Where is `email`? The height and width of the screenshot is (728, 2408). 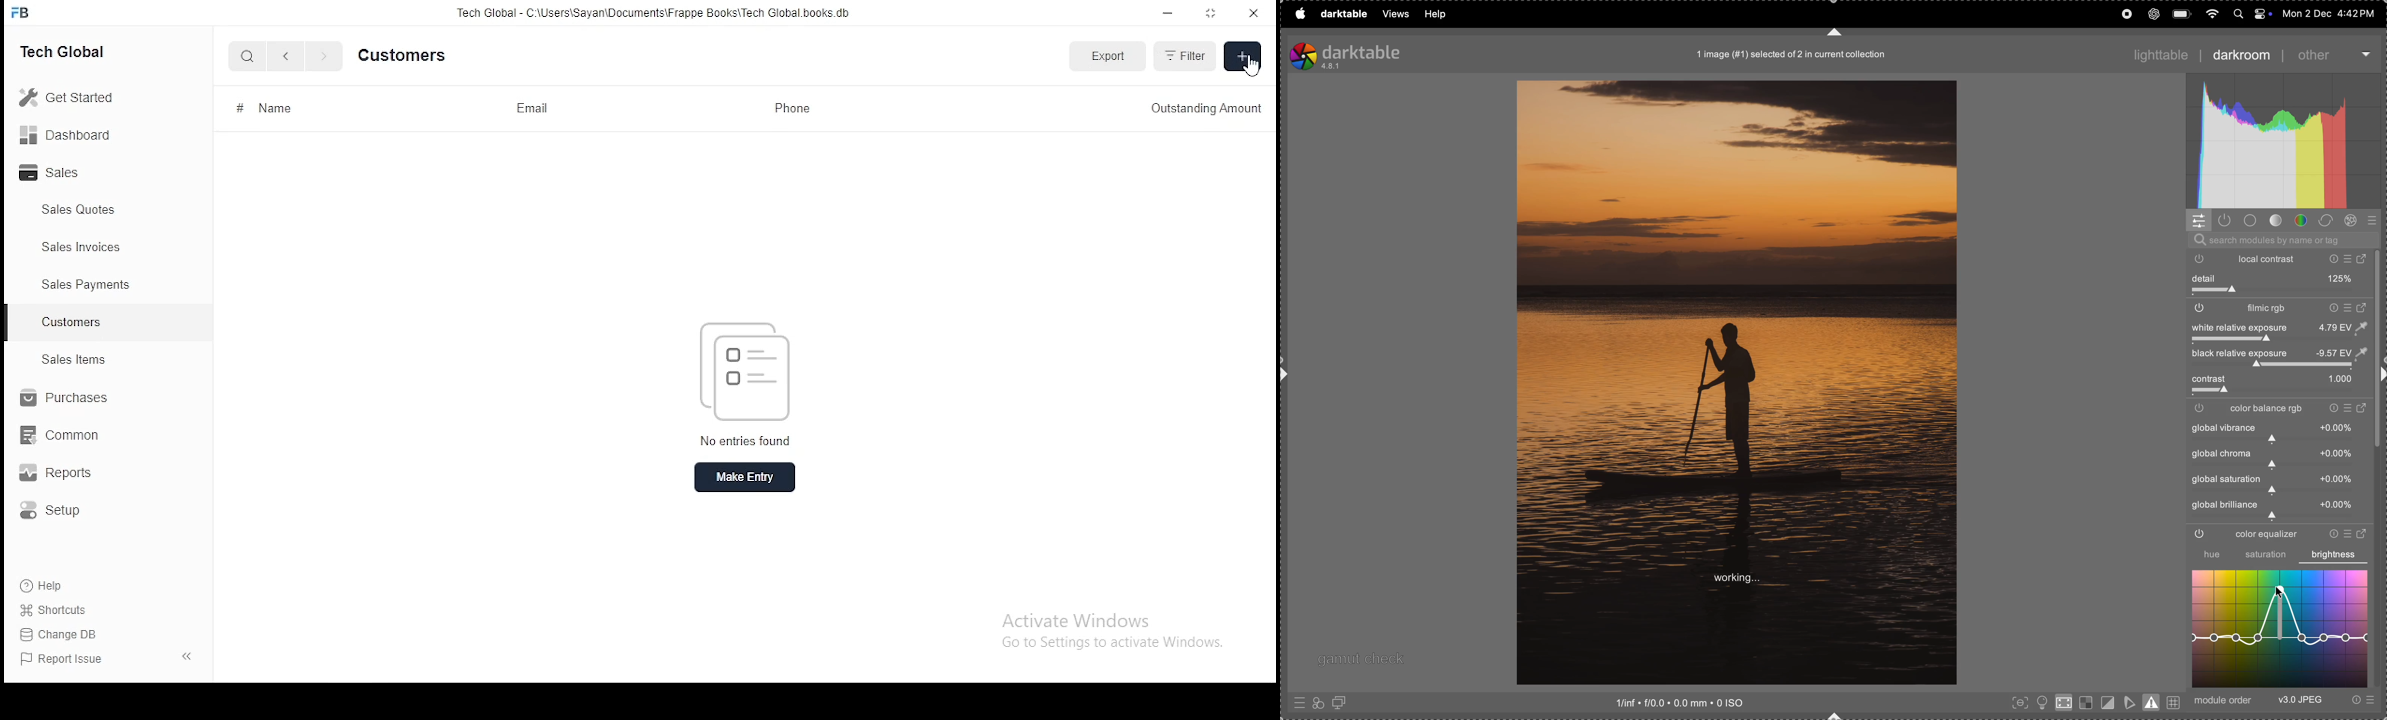 email is located at coordinates (529, 109).